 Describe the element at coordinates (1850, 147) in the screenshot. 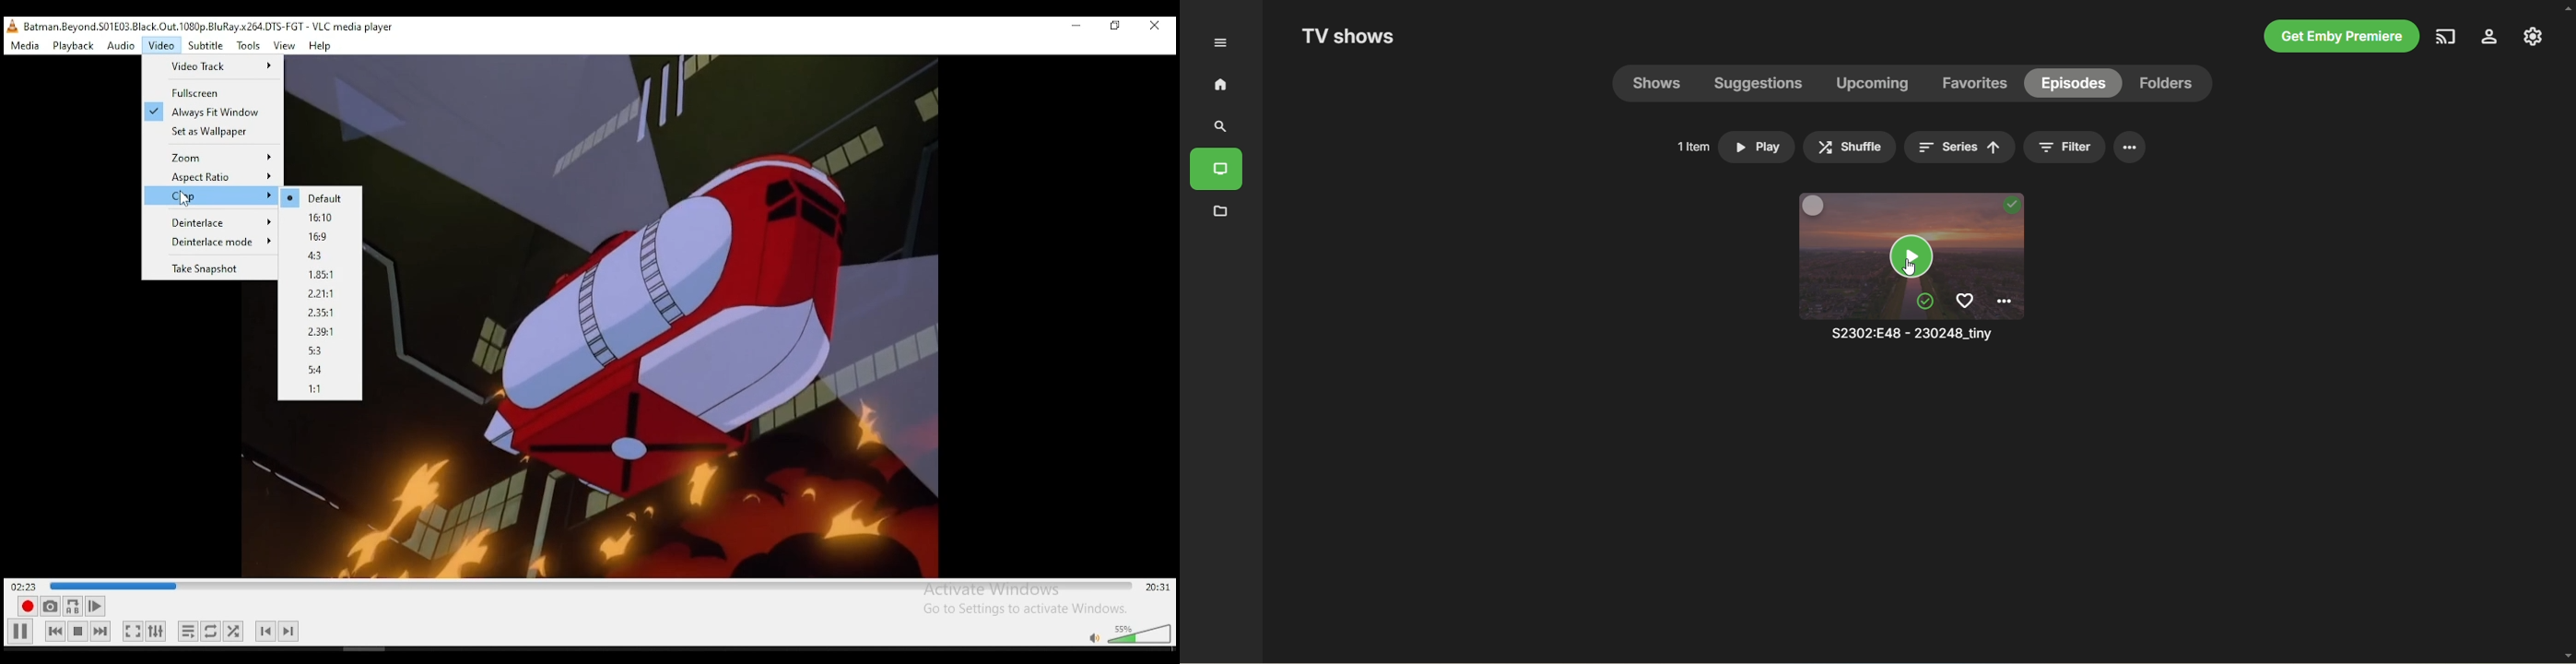

I see `Shuffle` at that location.